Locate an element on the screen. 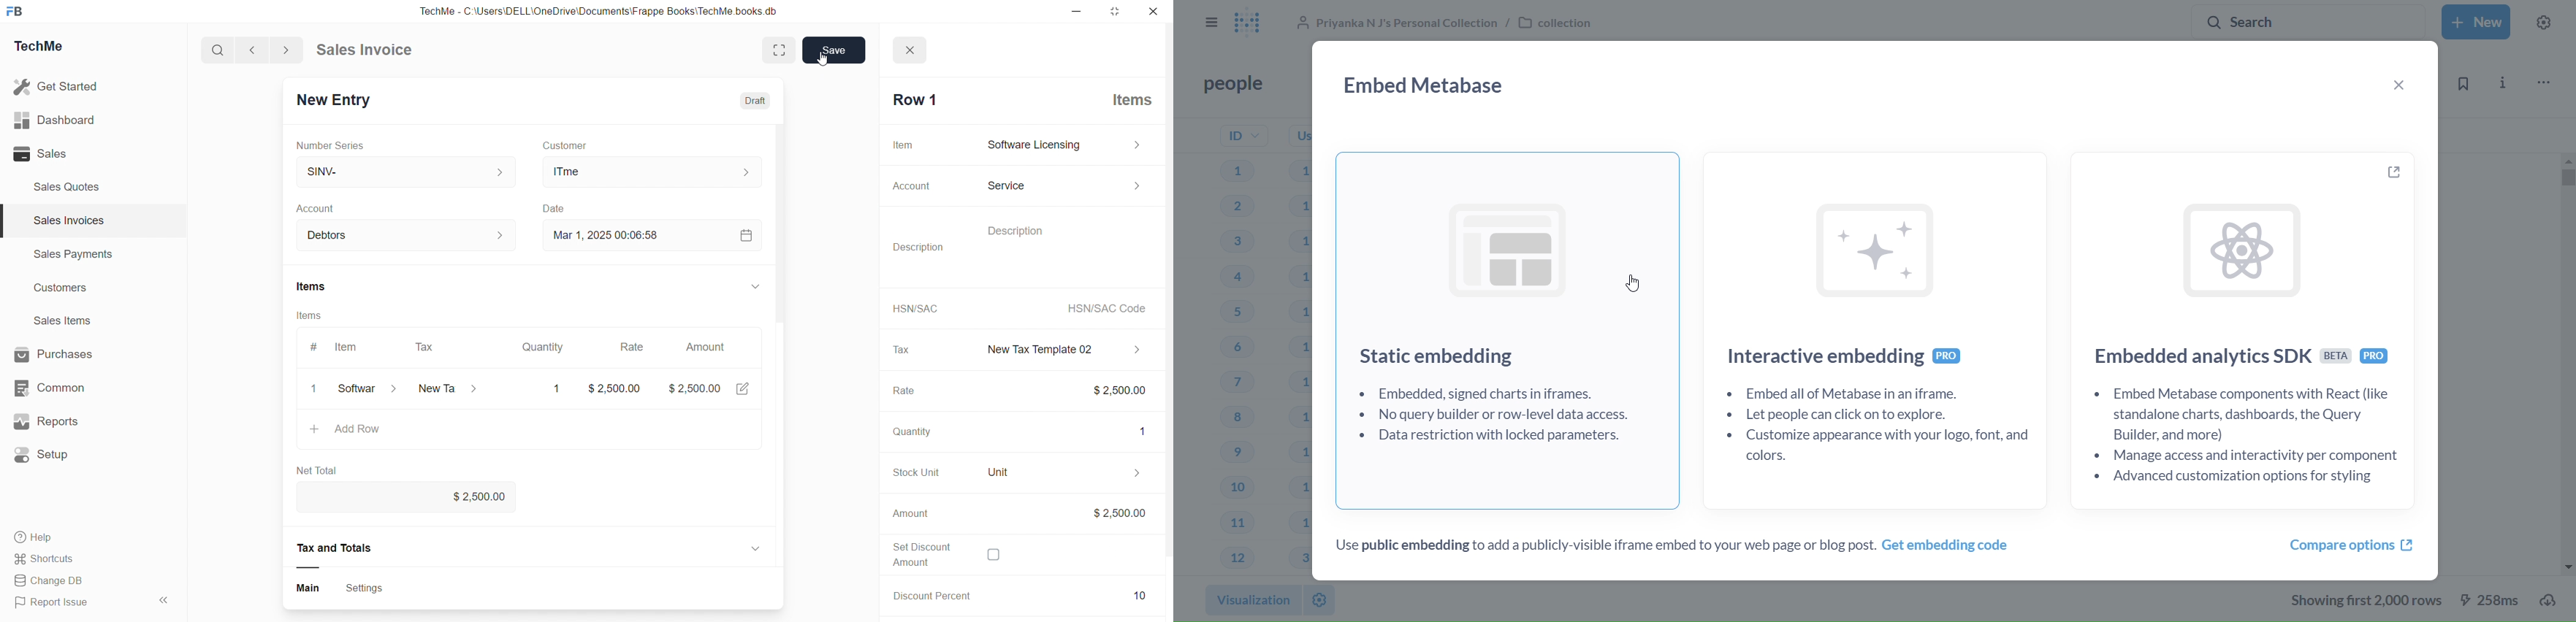 The image size is (2576, 644). & Get Started is located at coordinates (57, 86).